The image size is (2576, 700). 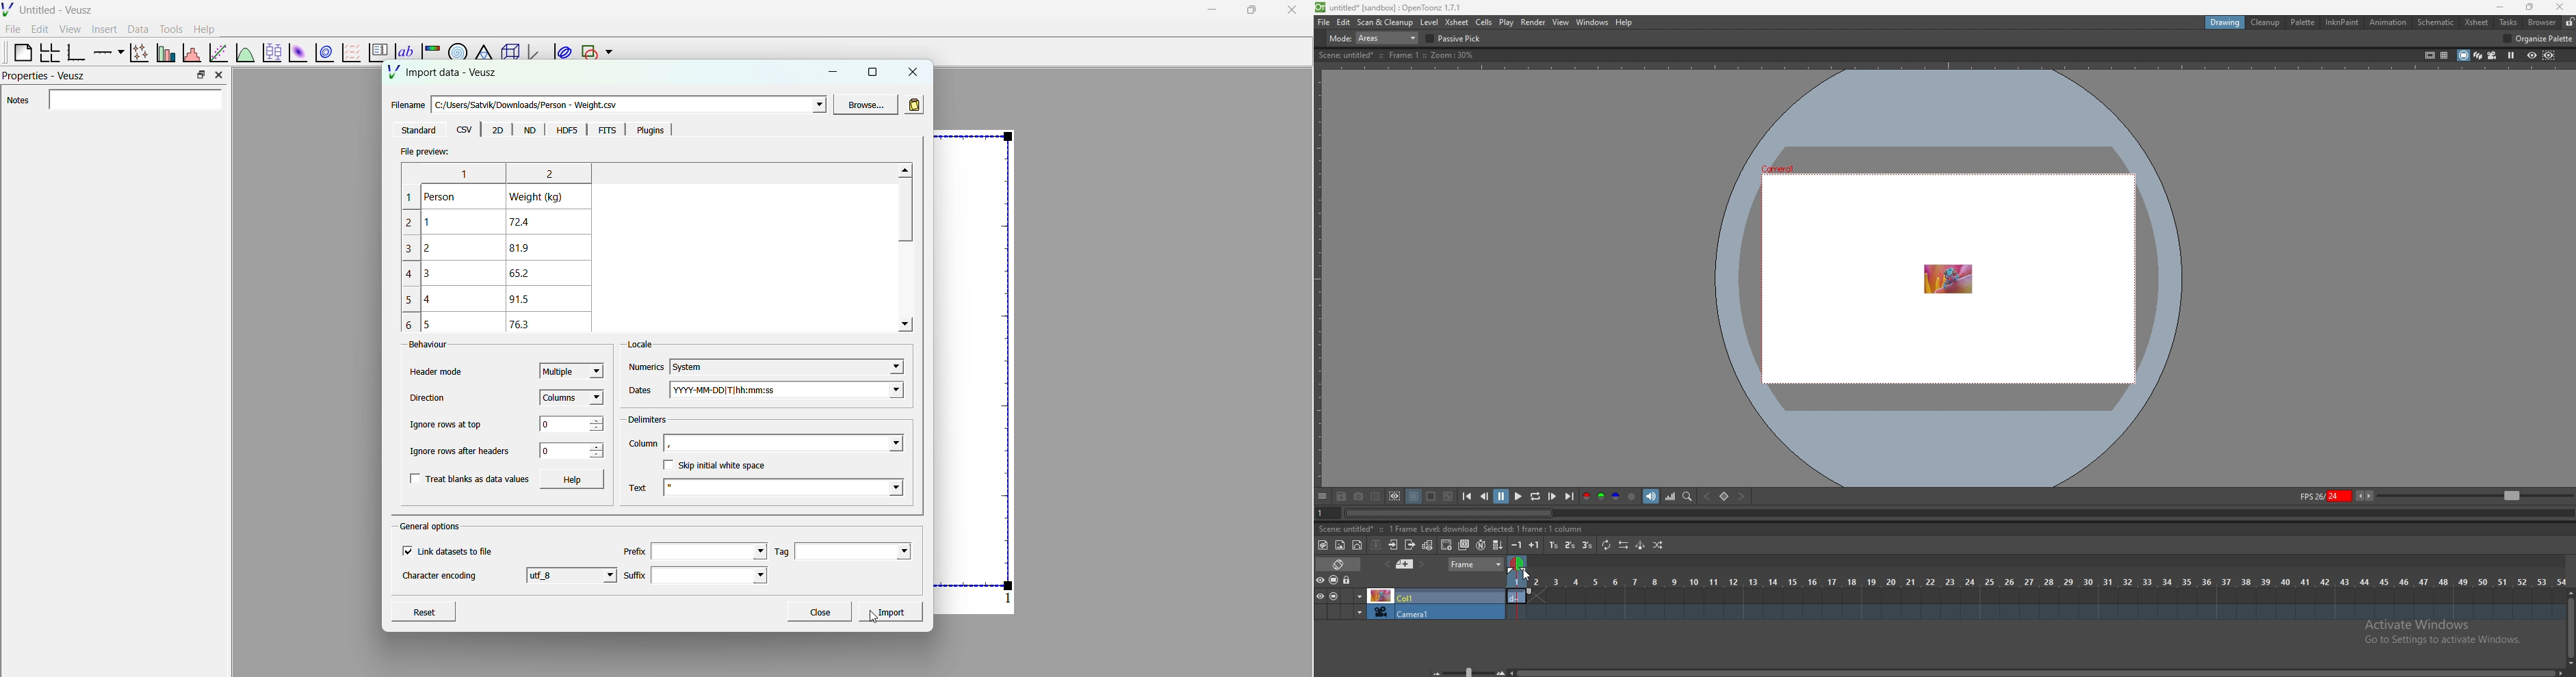 I want to click on open subsheet, so click(x=1393, y=545).